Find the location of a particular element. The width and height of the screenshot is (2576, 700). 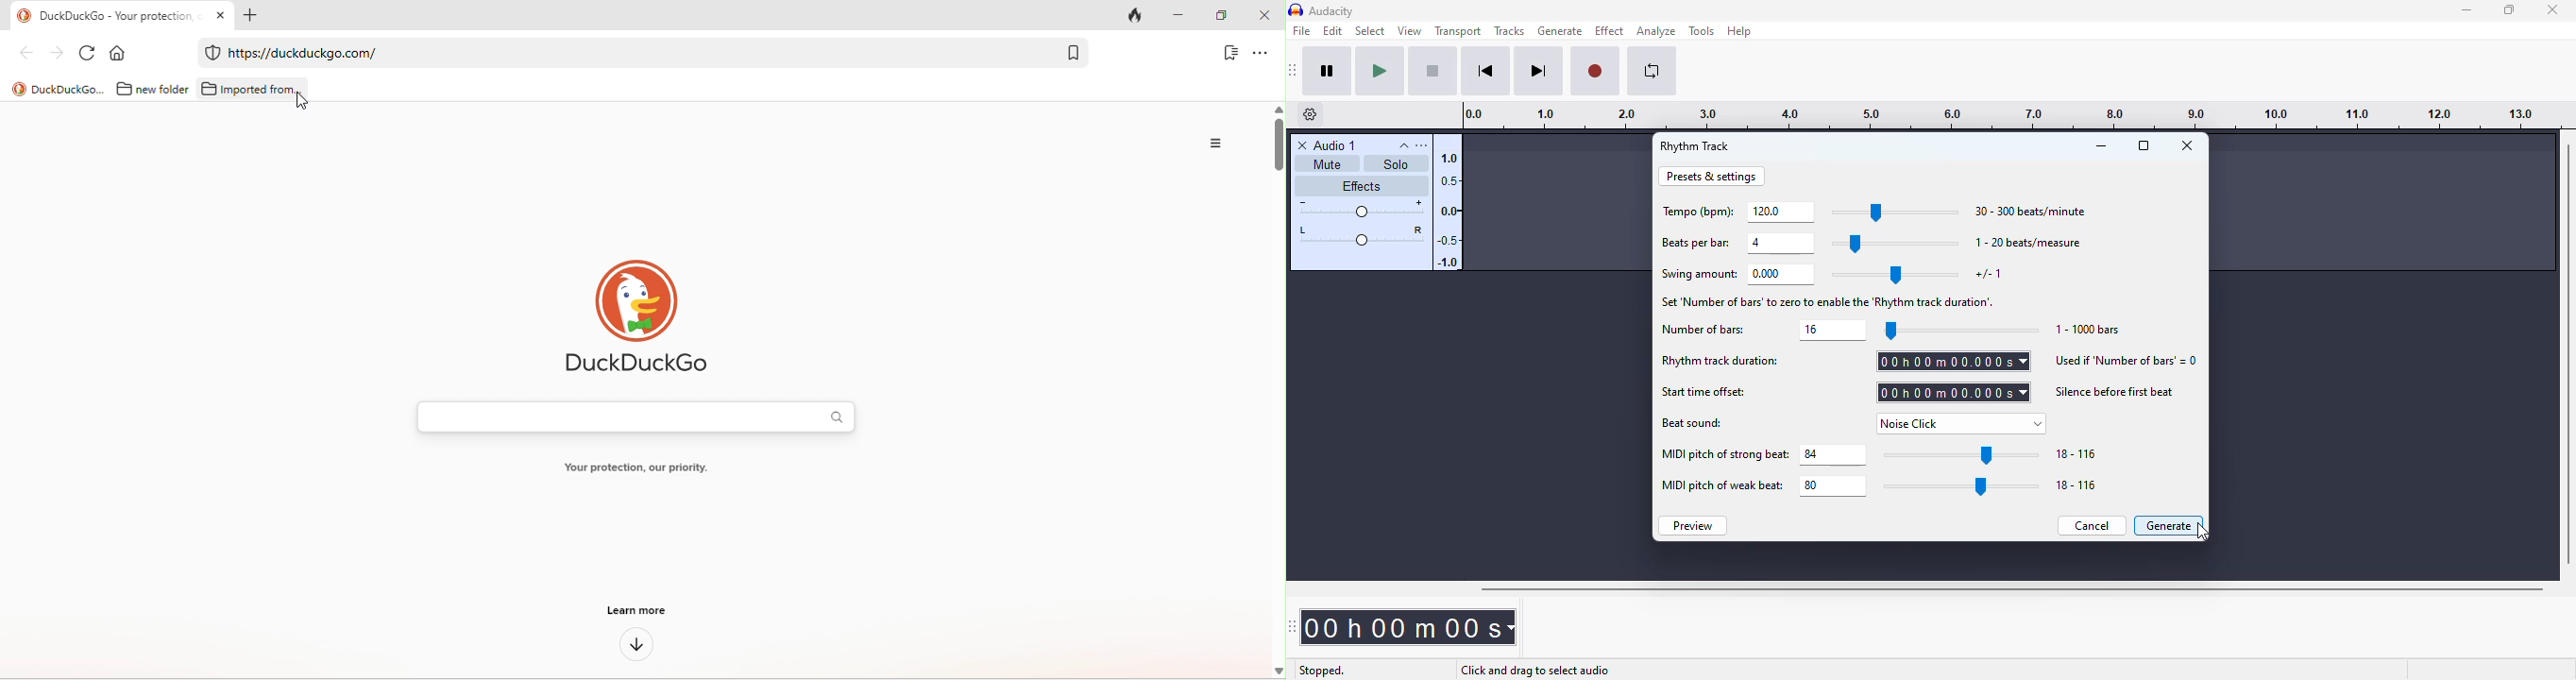

view is located at coordinates (1410, 30).